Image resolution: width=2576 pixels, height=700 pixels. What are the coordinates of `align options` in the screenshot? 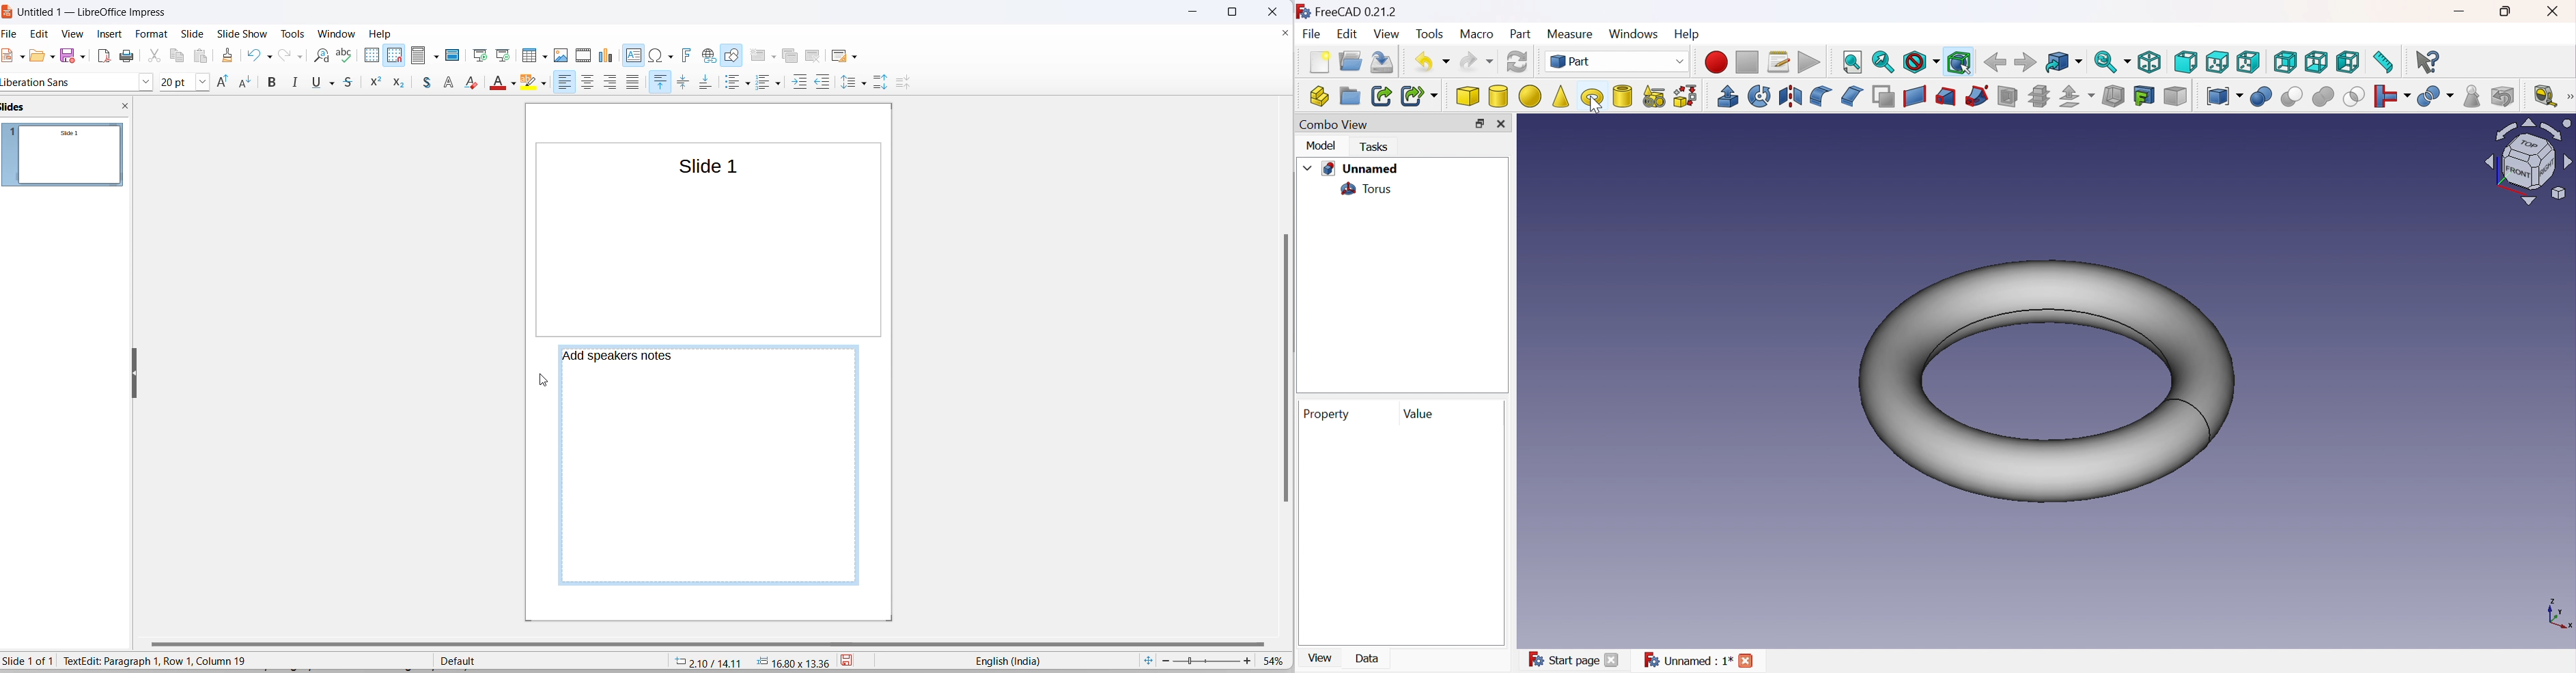 It's located at (544, 85).